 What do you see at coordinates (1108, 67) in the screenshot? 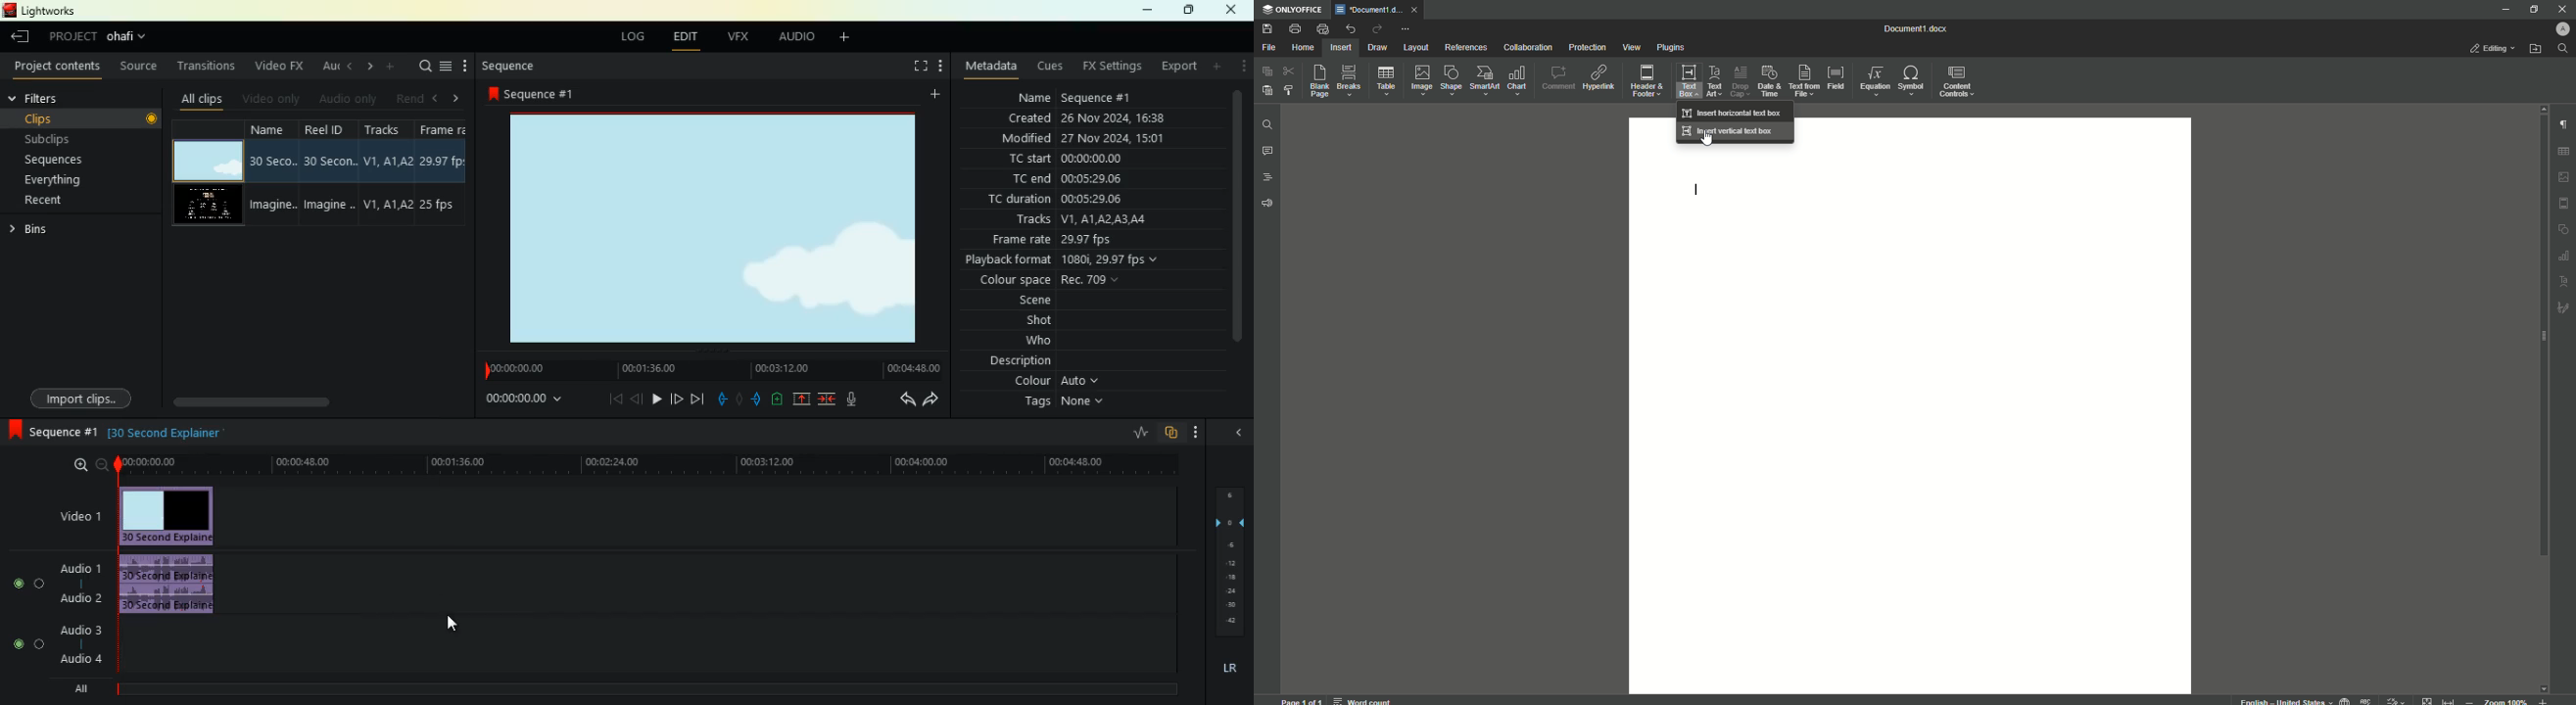
I see `fx settings` at bounding box center [1108, 67].